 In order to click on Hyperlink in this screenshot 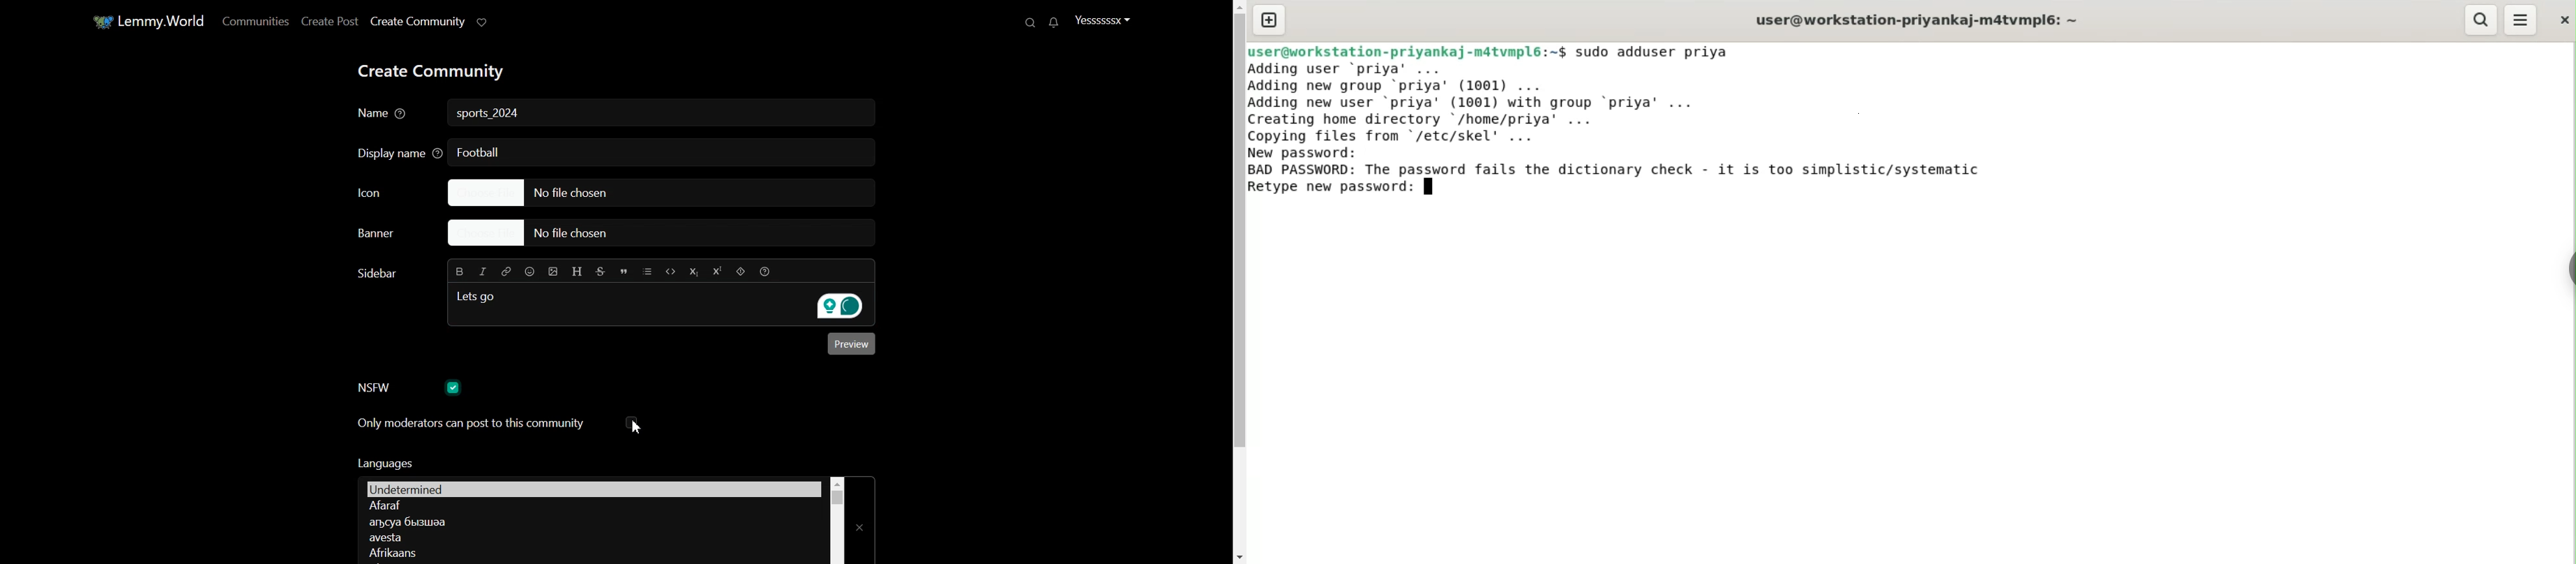, I will do `click(505, 271)`.